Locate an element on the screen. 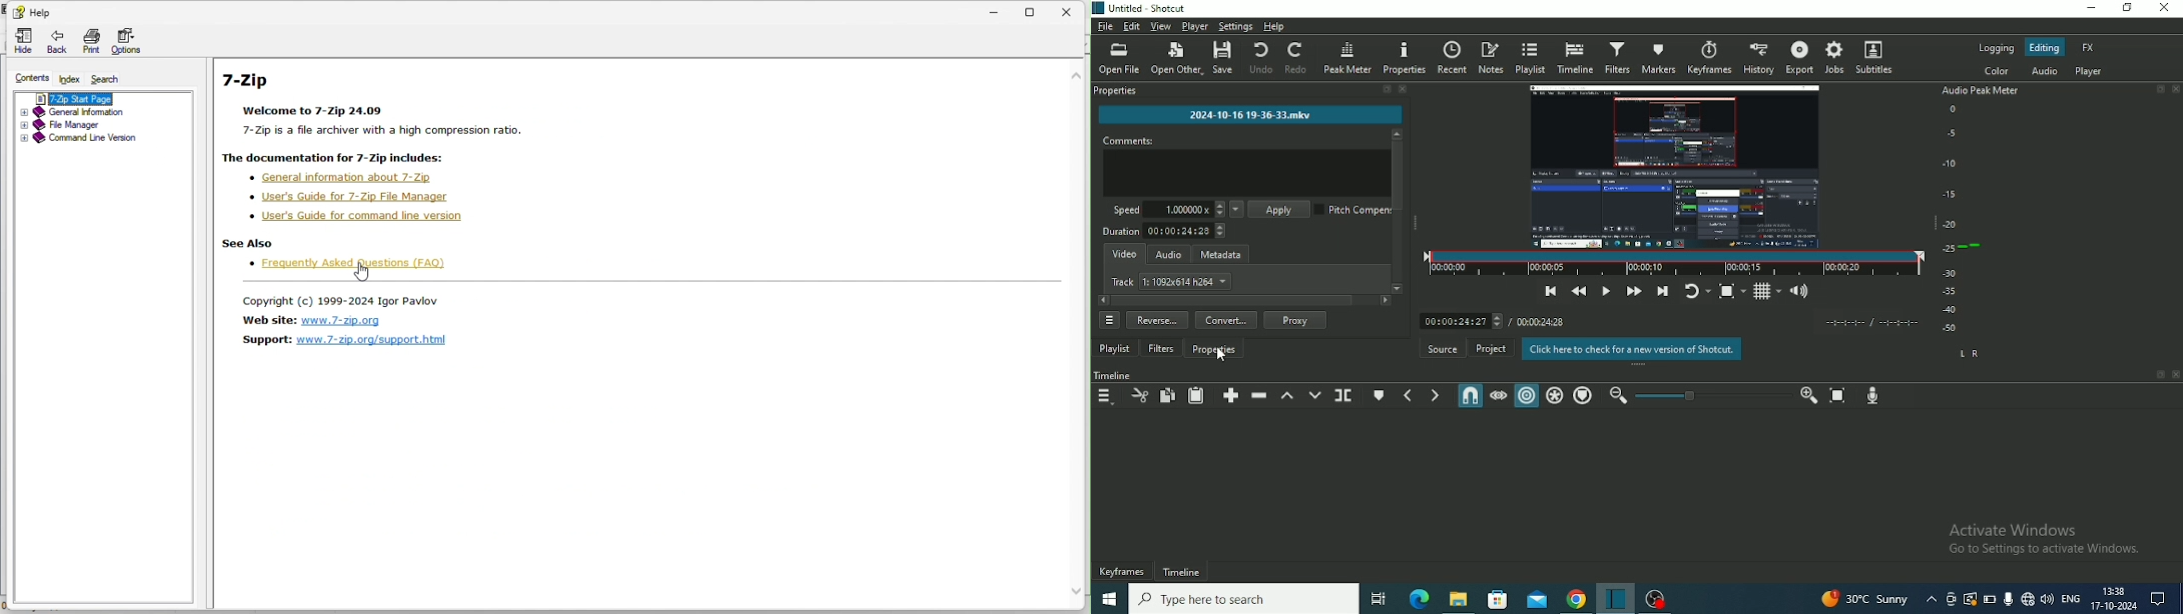 The height and width of the screenshot is (616, 2184). Redo is located at coordinates (1297, 57).